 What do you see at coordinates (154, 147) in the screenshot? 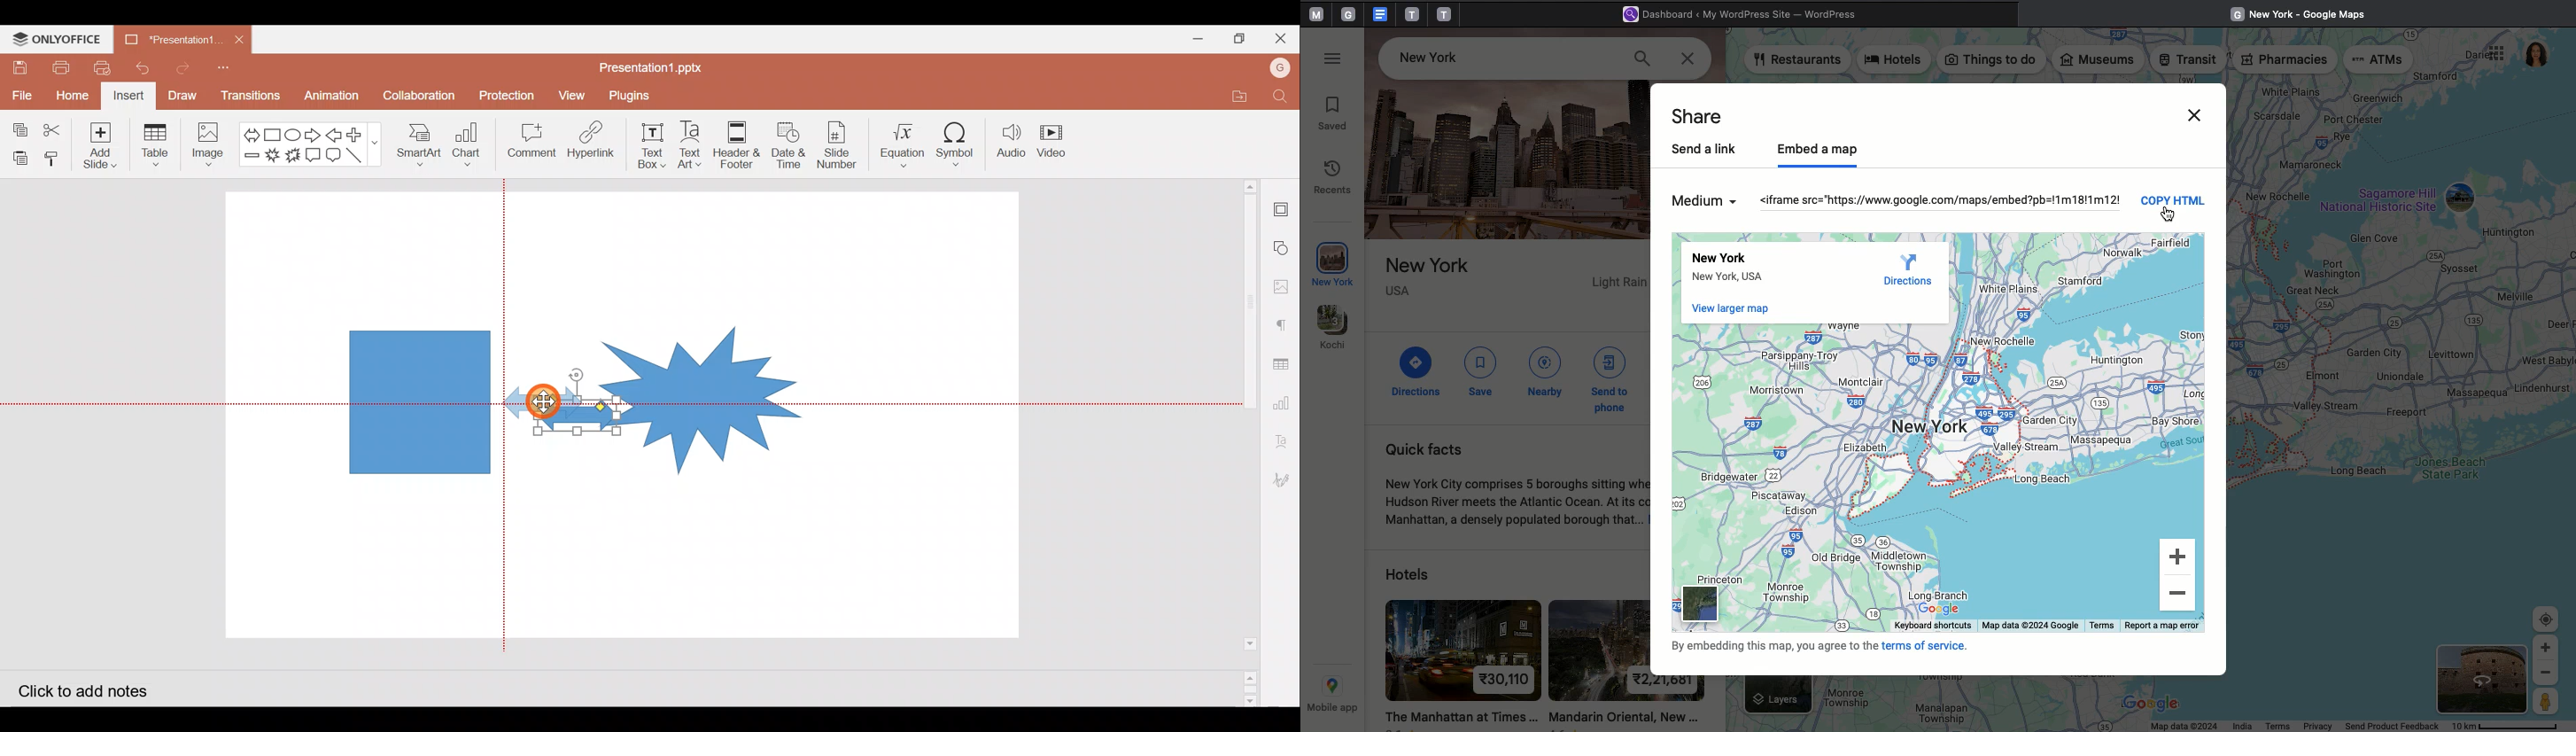
I see `Table` at bounding box center [154, 147].